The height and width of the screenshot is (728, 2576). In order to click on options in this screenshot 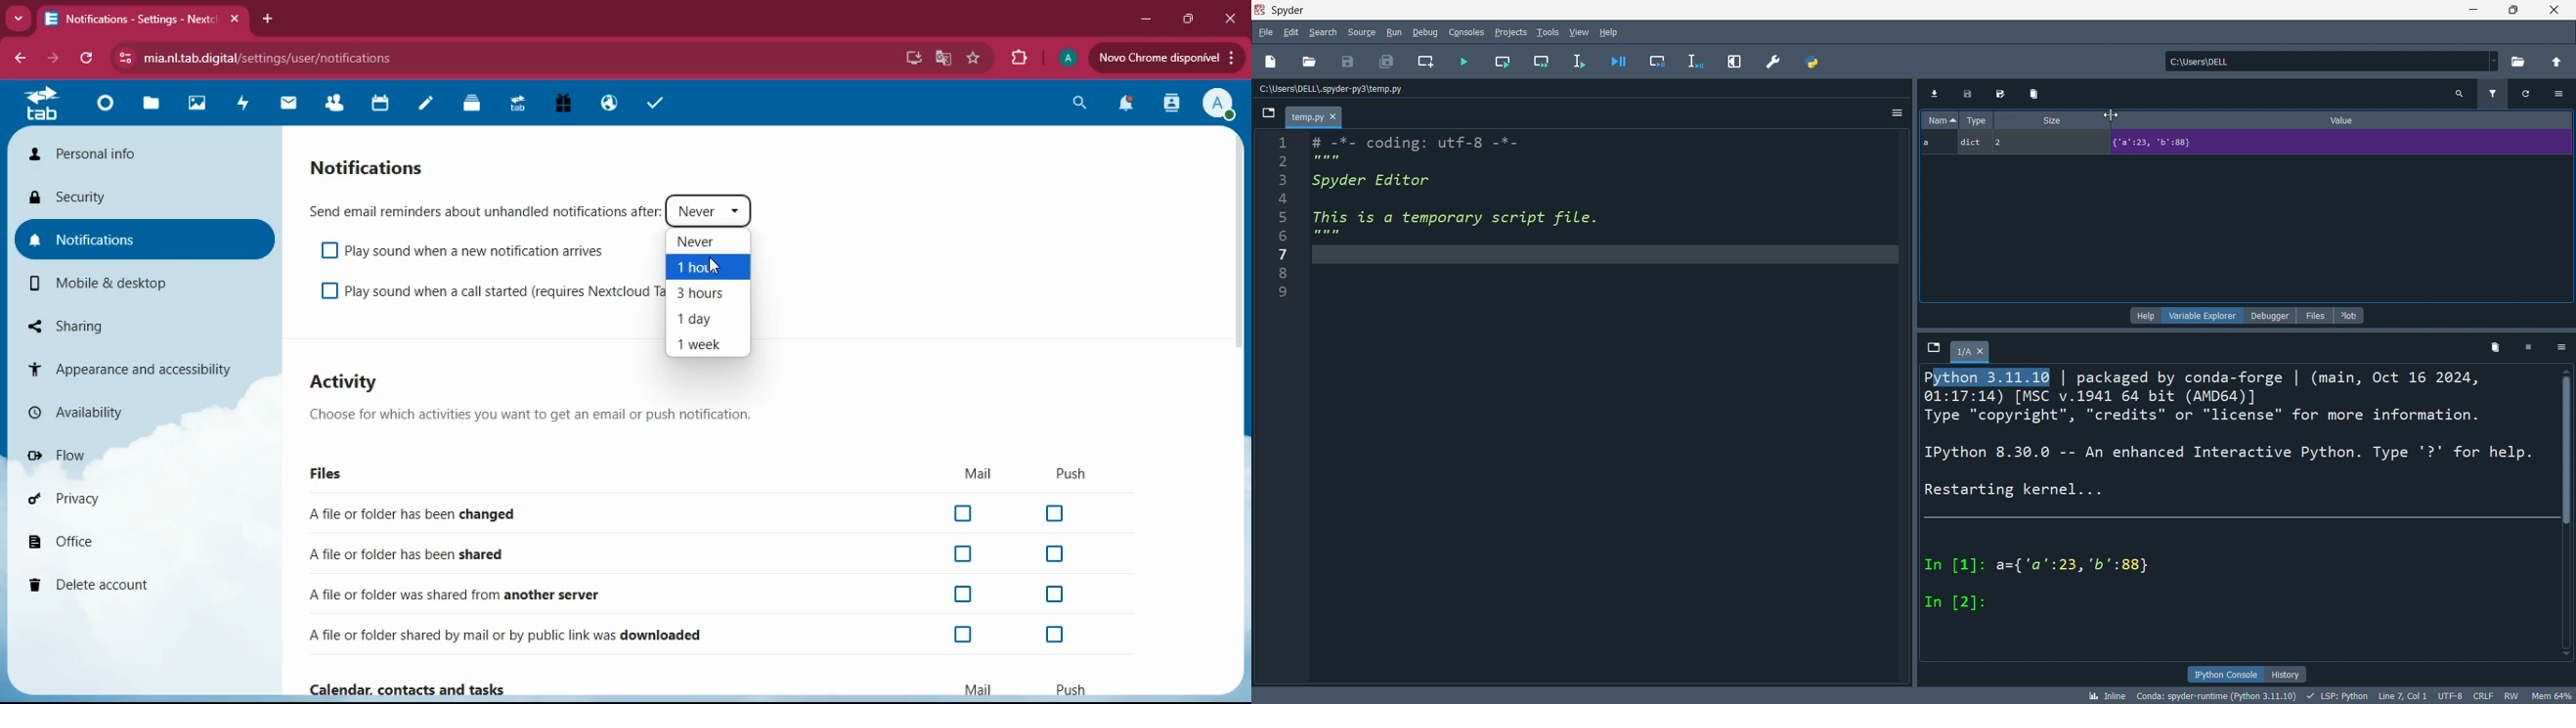, I will do `click(2561, 347)`.